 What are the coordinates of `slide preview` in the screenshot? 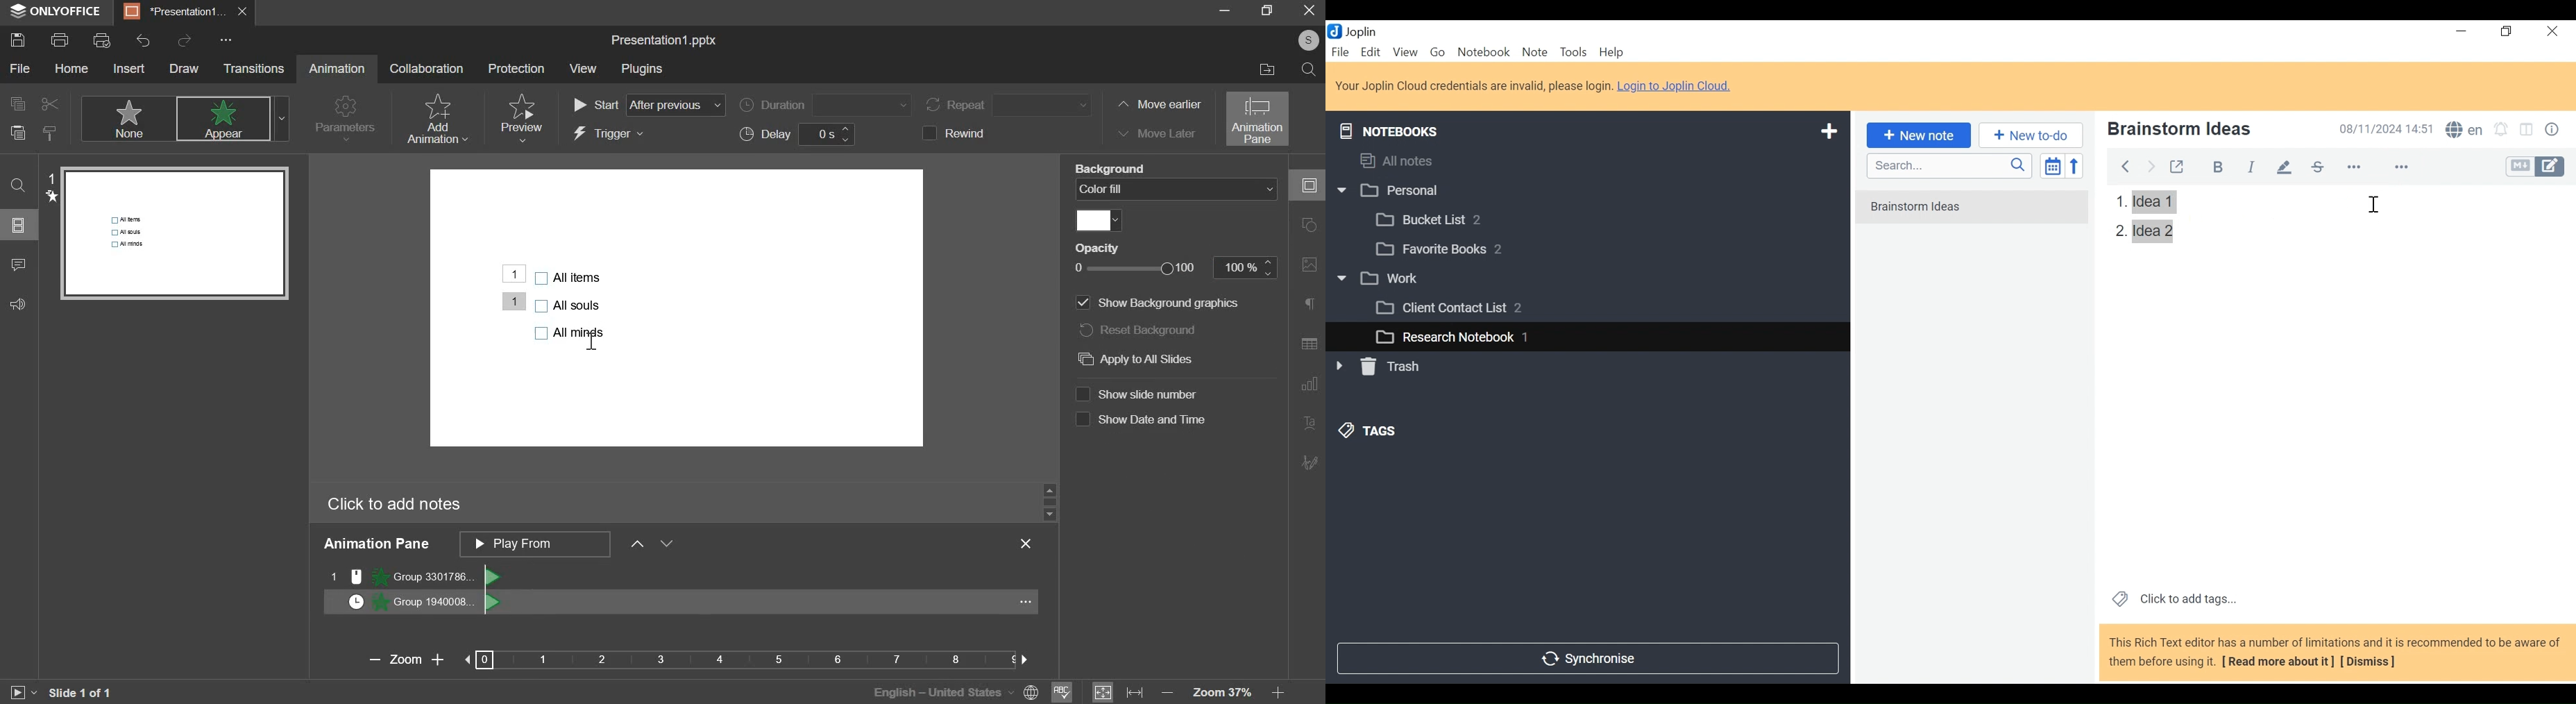 It's located at (176, 235).